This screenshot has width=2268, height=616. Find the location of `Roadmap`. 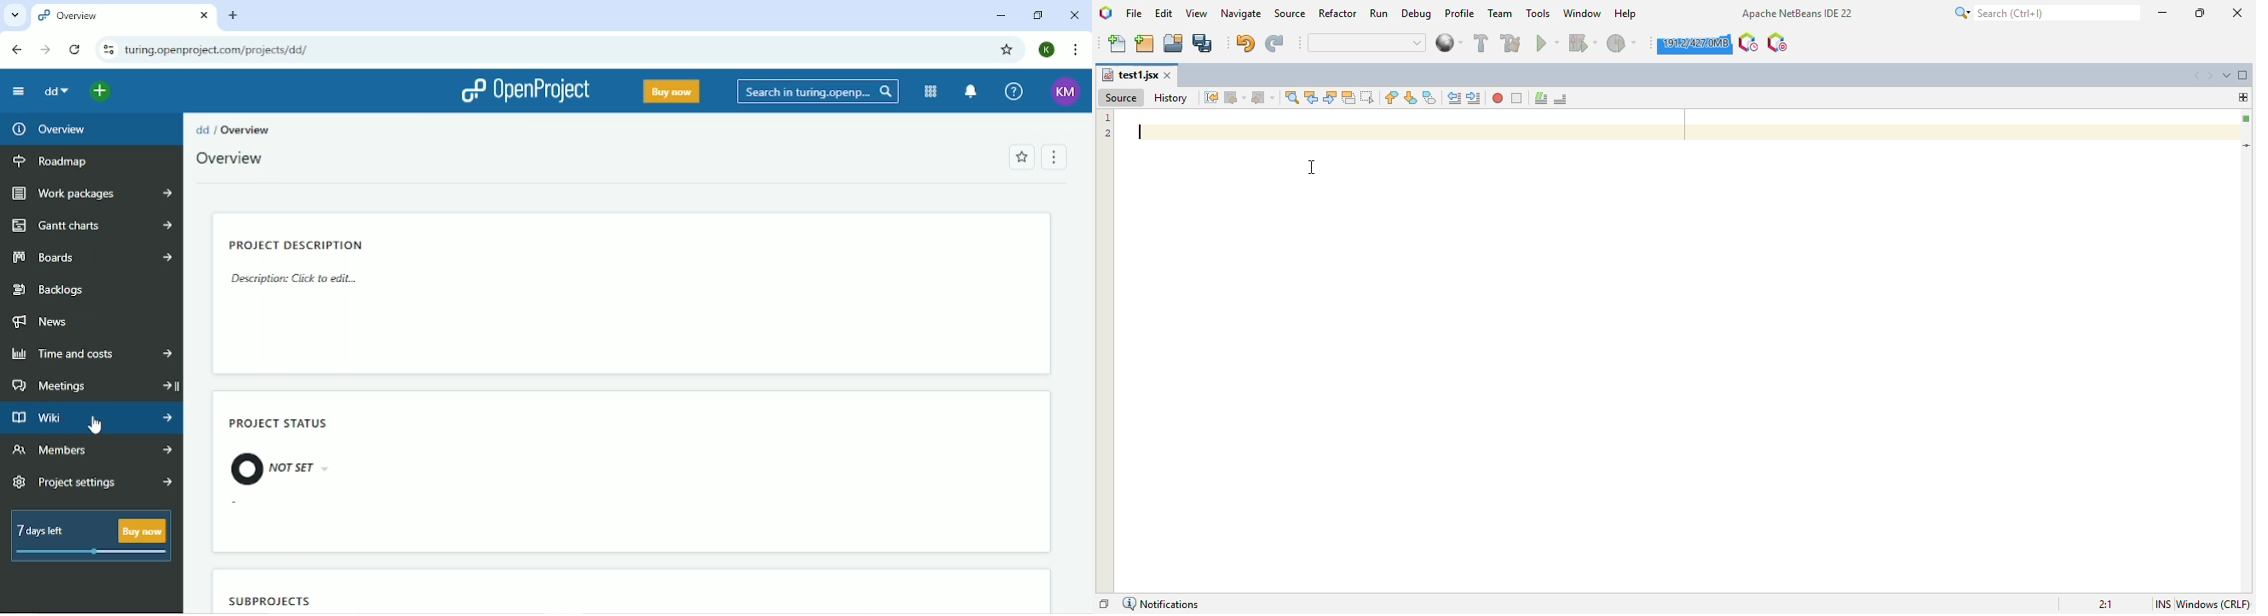

Roadmap is located at coordinates (55, 161).